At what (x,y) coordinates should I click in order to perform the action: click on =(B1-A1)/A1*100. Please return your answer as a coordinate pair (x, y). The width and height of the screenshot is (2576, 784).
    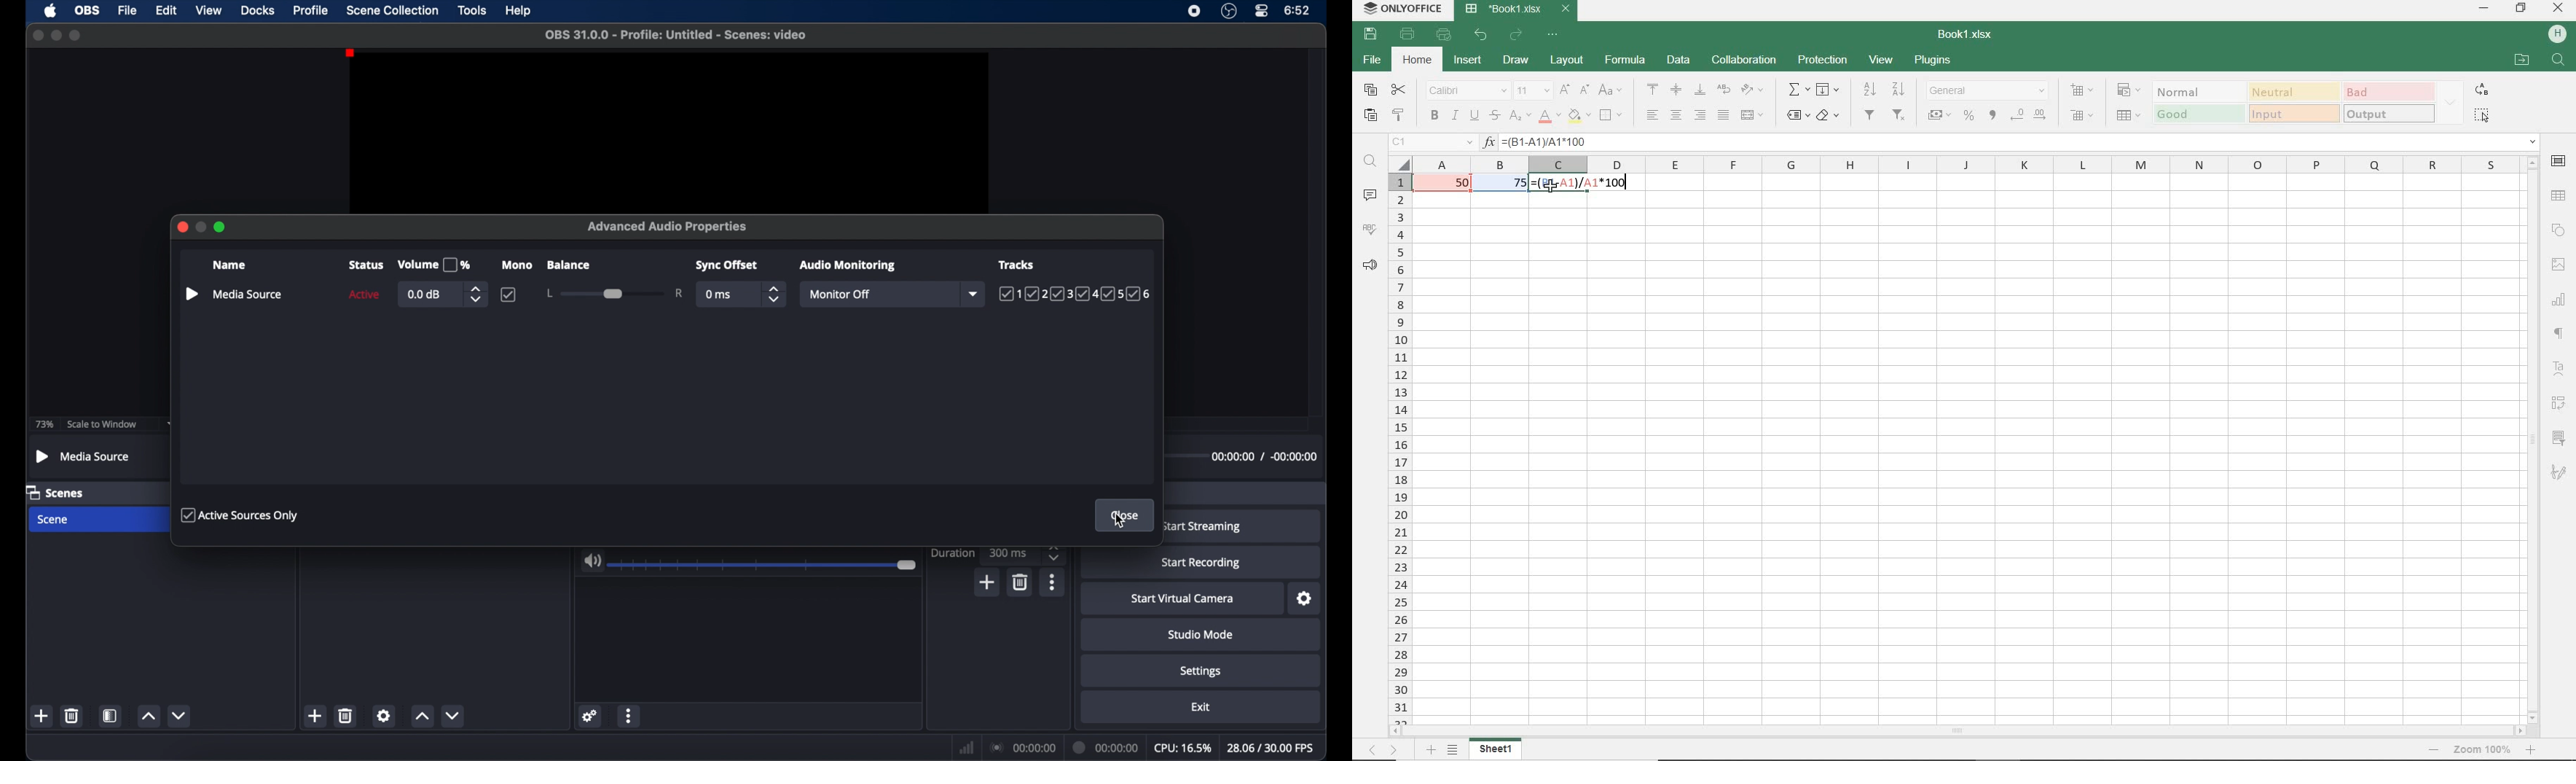
    Looking at the image, I should click on (2020, 141).